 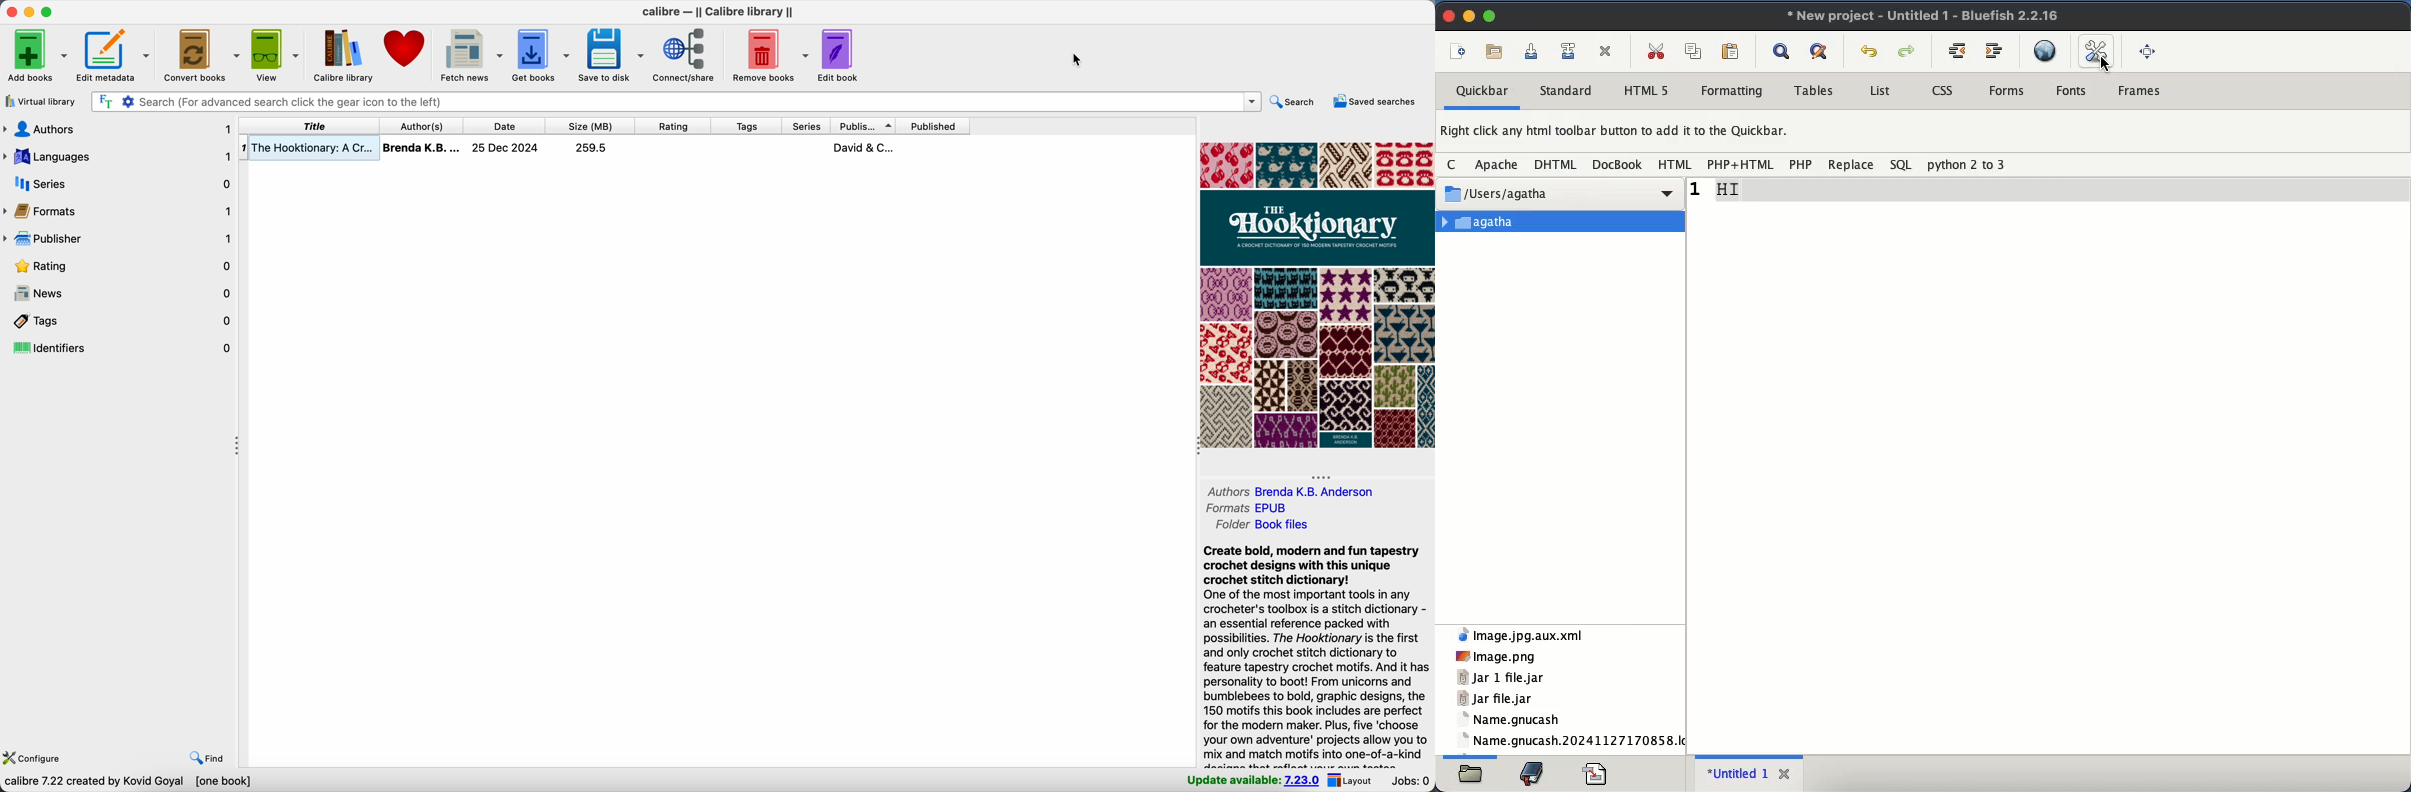 I want to click on redo, so click(x=1908, y=52).